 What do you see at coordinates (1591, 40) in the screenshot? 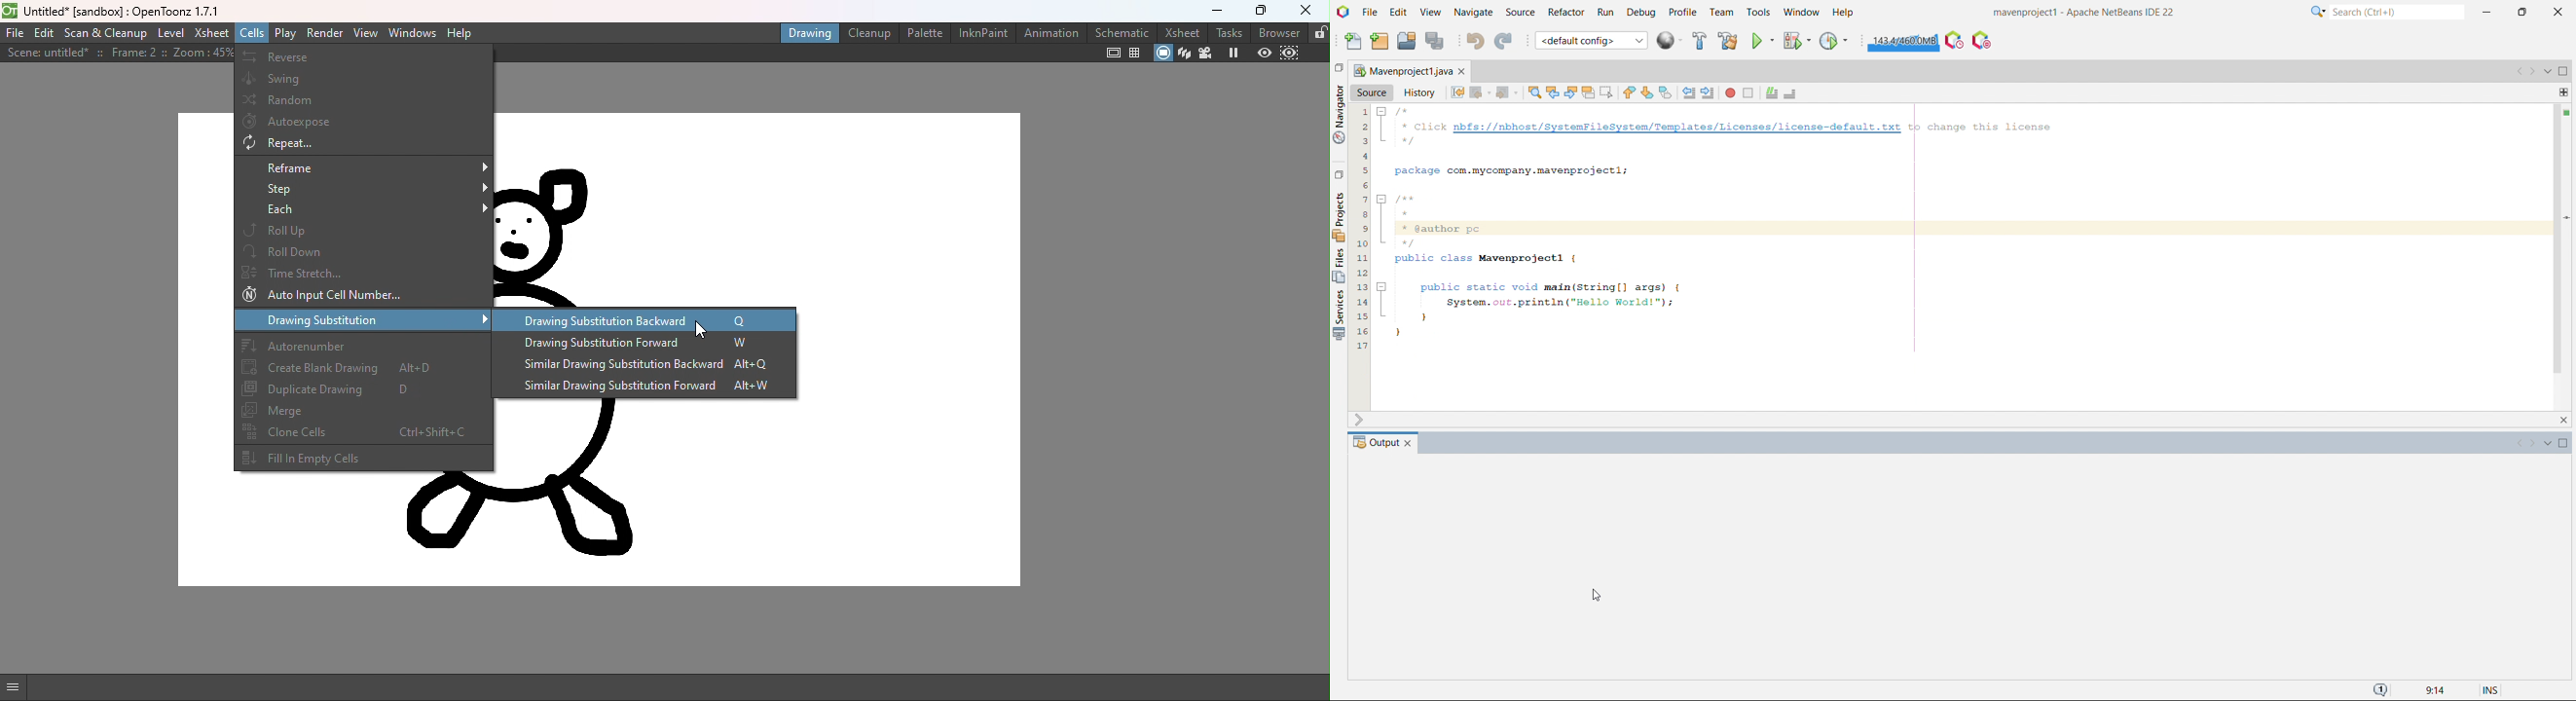
I see `set project configuration` at bounding box center [1591, 40].